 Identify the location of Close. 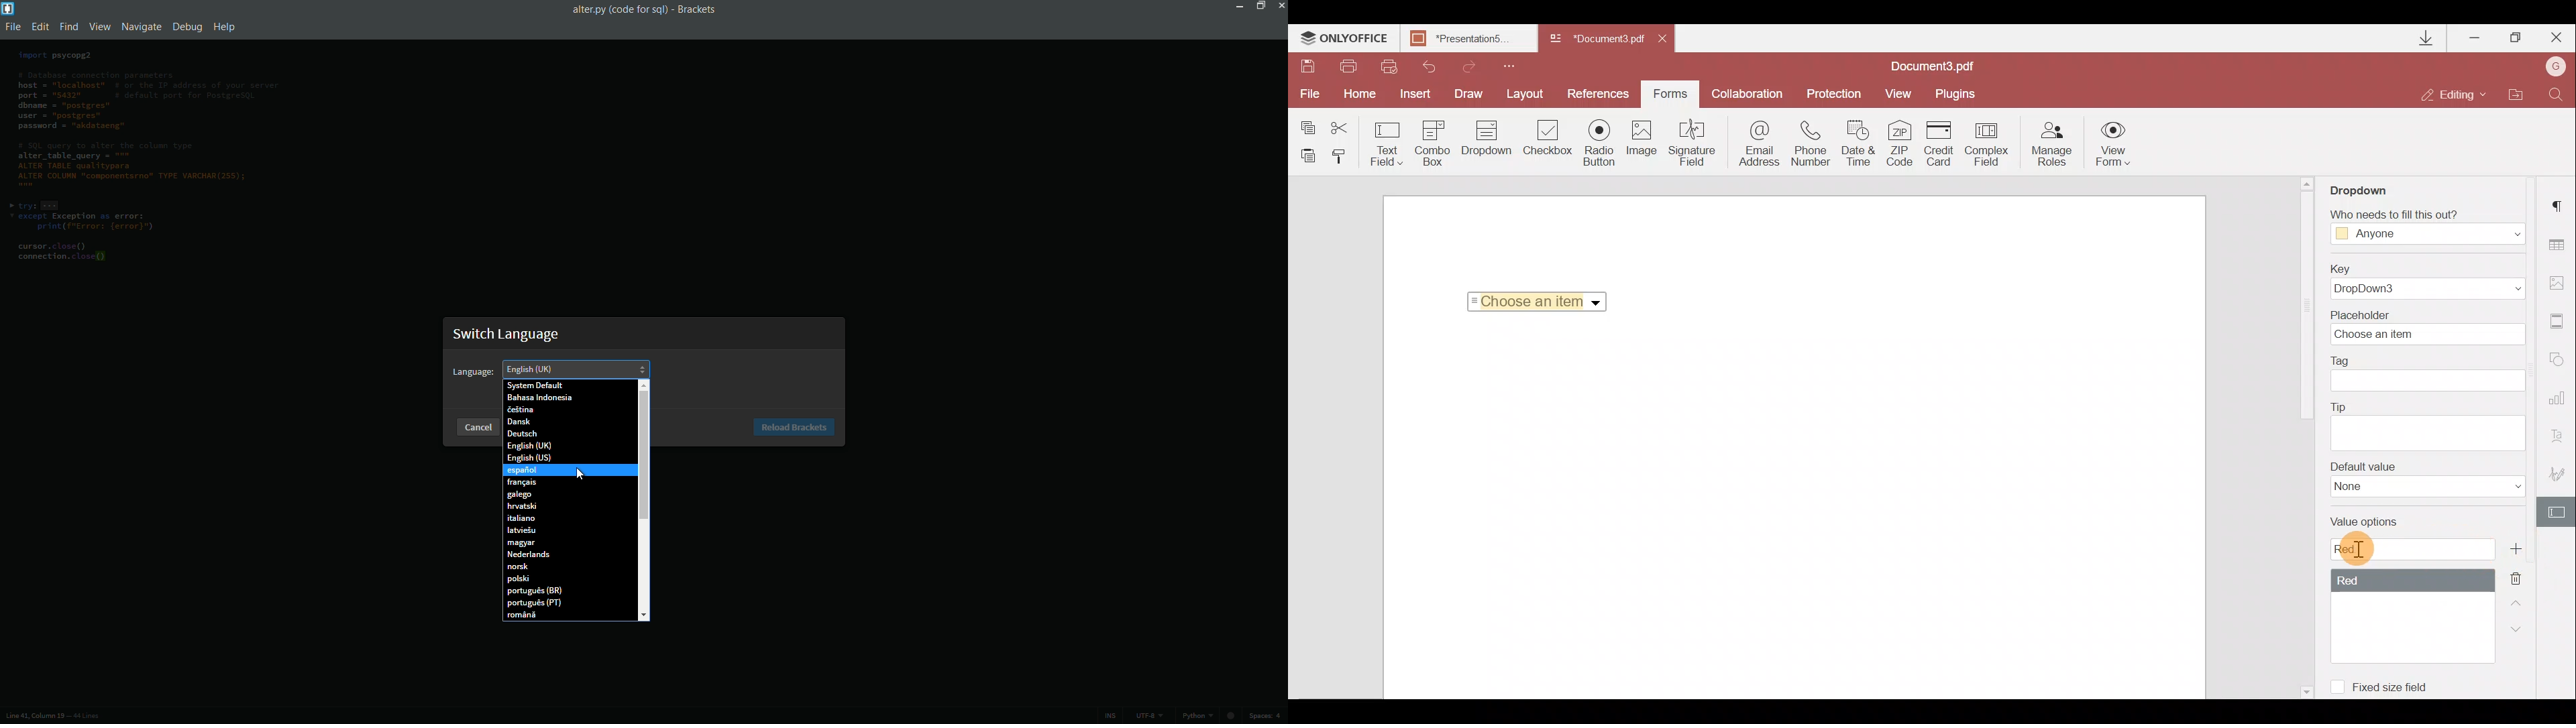
(2555, 38).